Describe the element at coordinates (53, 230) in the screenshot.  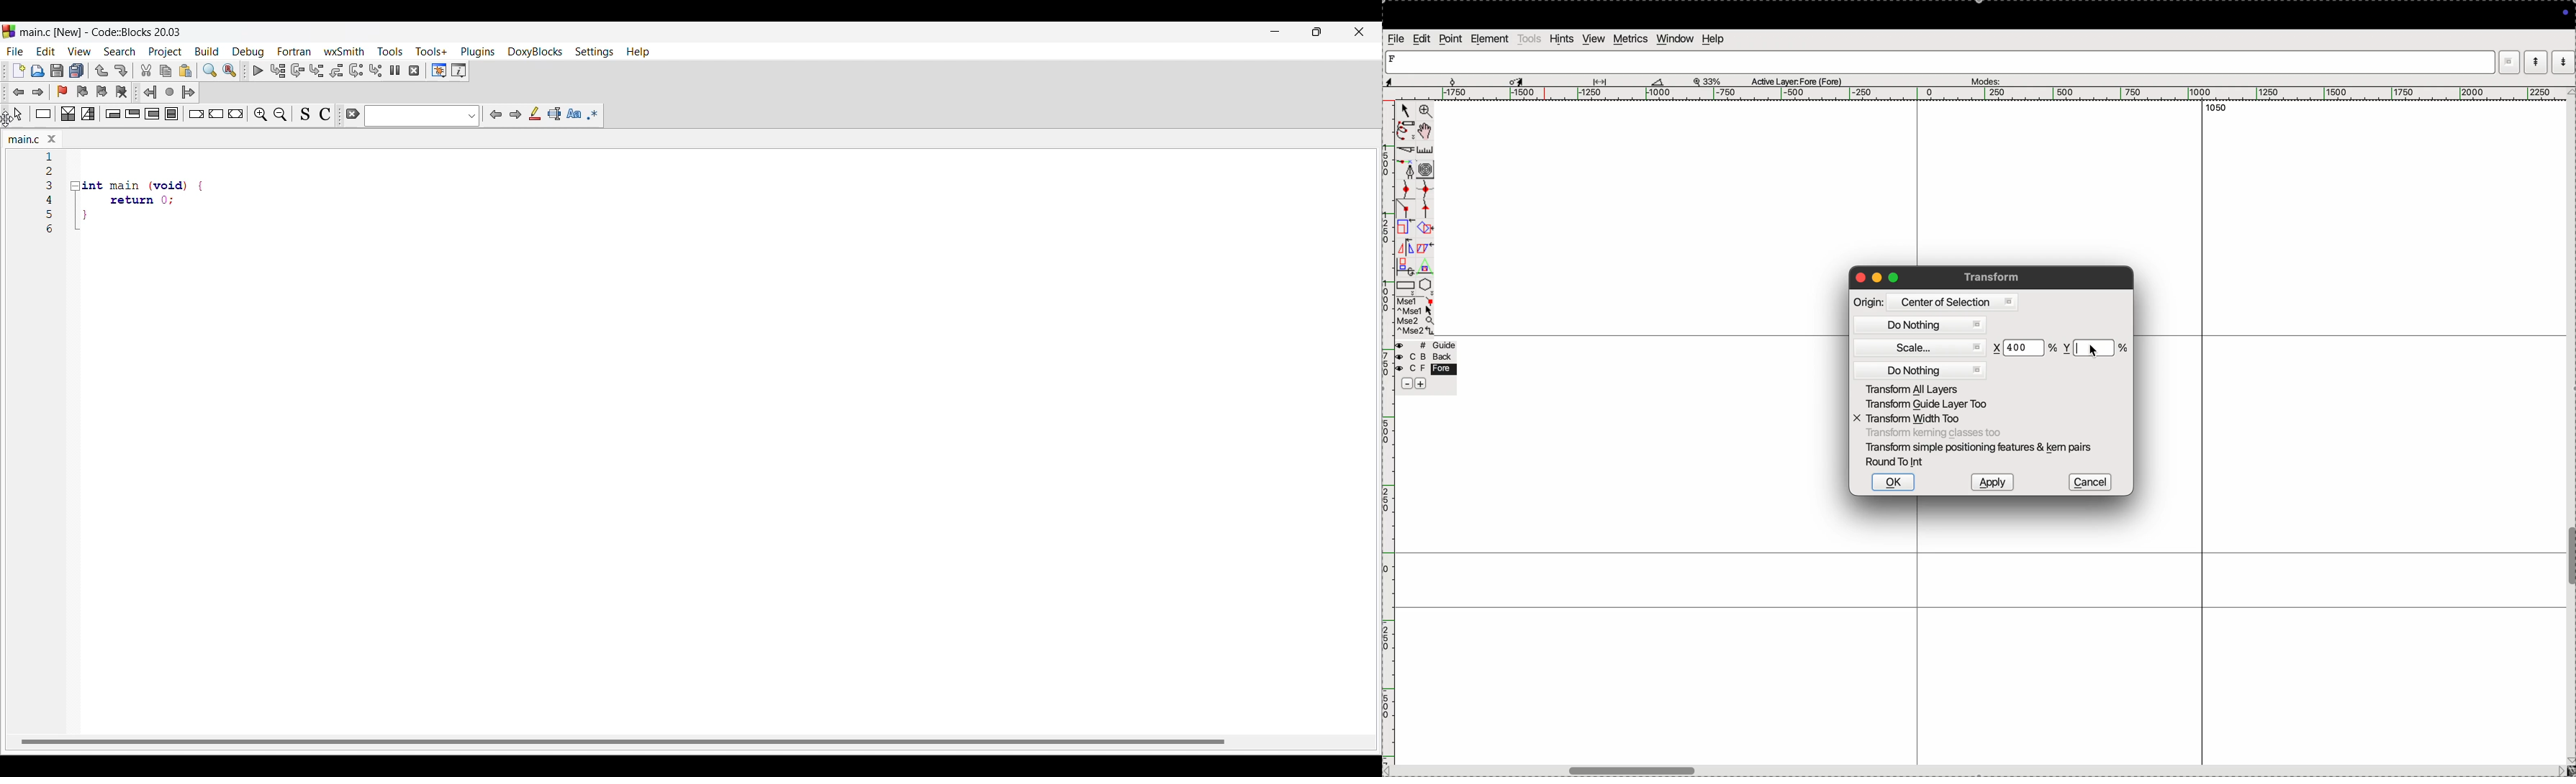
I see `` at that location.